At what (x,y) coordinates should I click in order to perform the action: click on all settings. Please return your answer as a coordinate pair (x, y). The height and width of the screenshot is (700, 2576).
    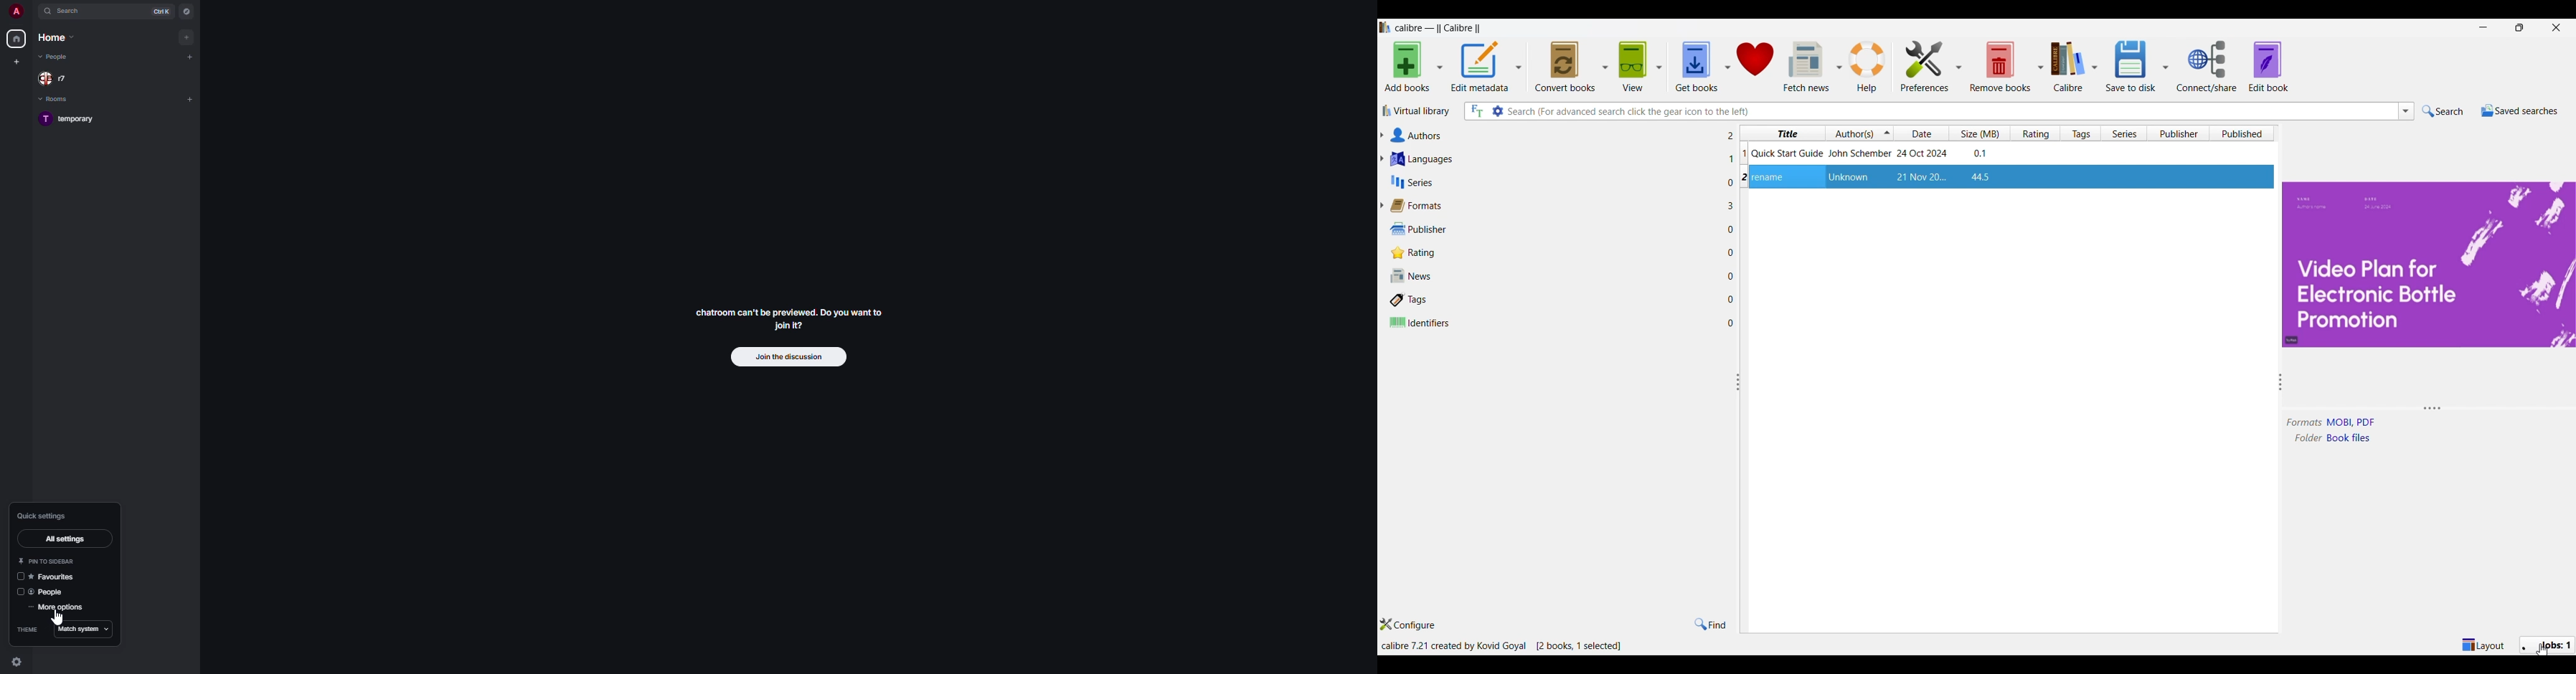
    Looking at the image, I should click on (67, 537).